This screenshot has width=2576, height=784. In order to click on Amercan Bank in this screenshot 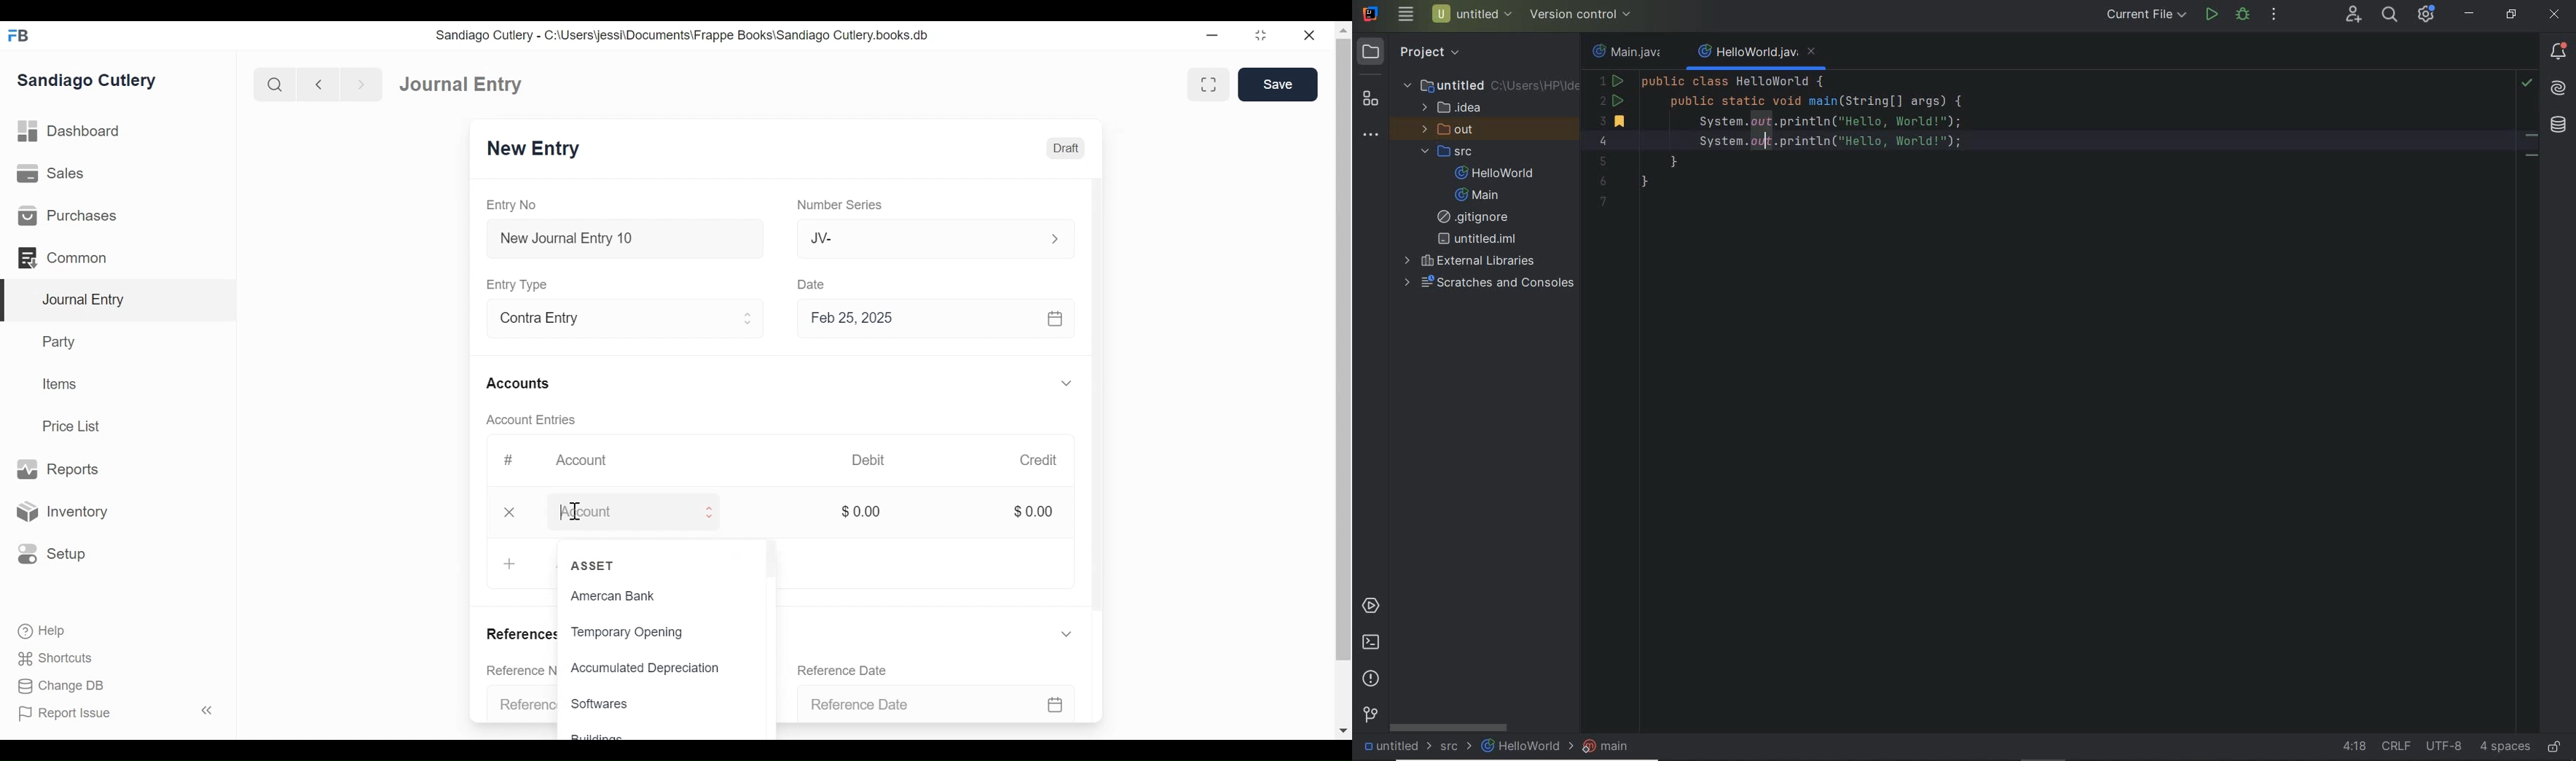, I will do `click(617, 598)`.